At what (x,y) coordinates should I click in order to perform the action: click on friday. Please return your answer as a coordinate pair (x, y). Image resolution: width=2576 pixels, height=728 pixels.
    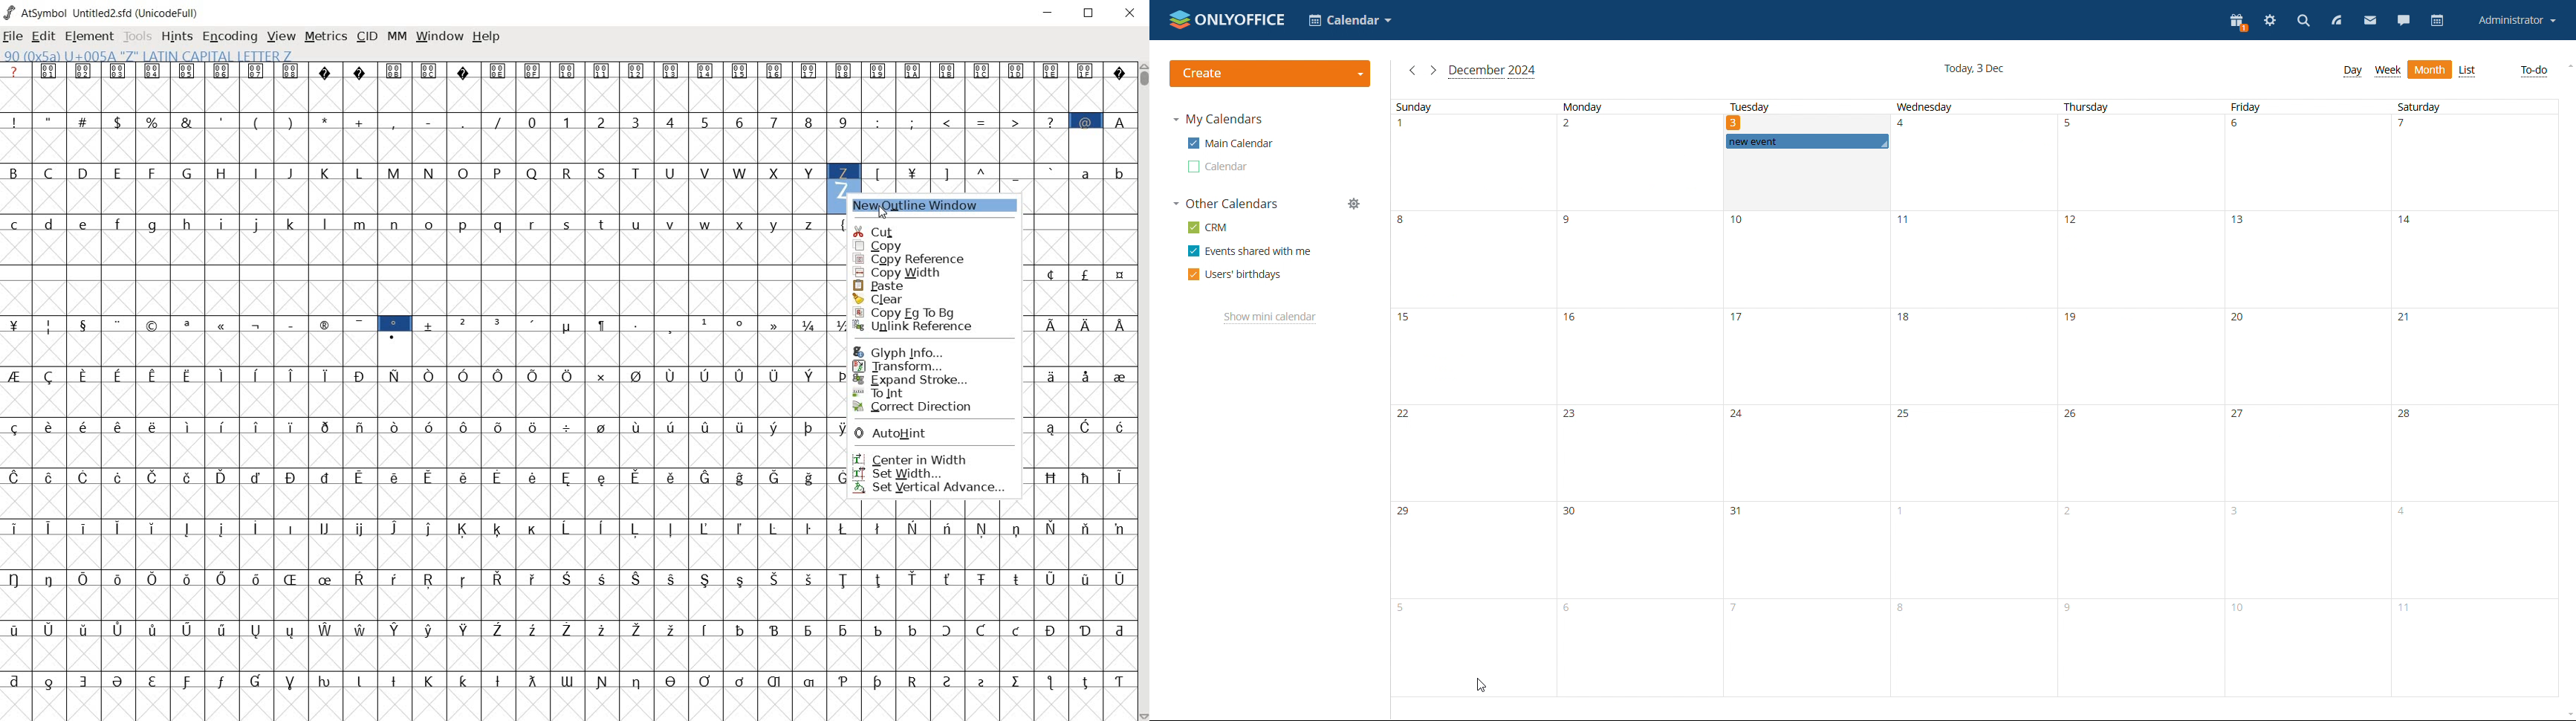
    Looking at the image, I should click on (2302, 398).